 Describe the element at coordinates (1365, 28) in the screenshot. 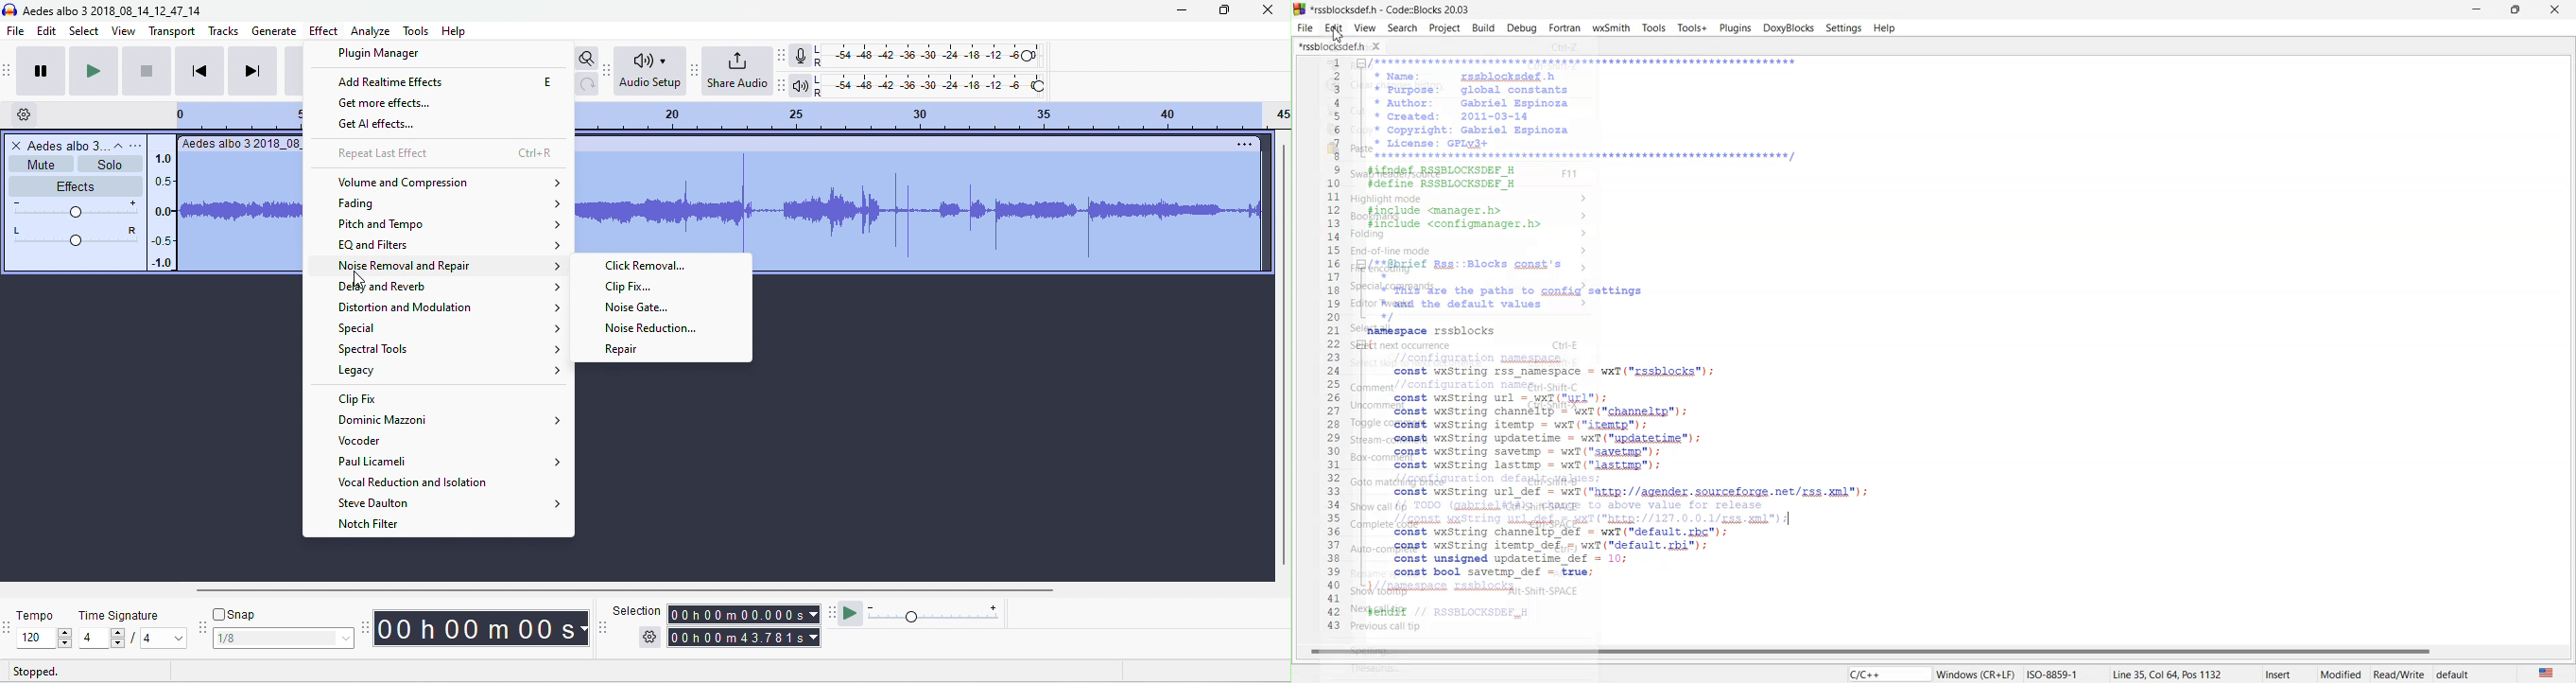

I see `View` at that location.